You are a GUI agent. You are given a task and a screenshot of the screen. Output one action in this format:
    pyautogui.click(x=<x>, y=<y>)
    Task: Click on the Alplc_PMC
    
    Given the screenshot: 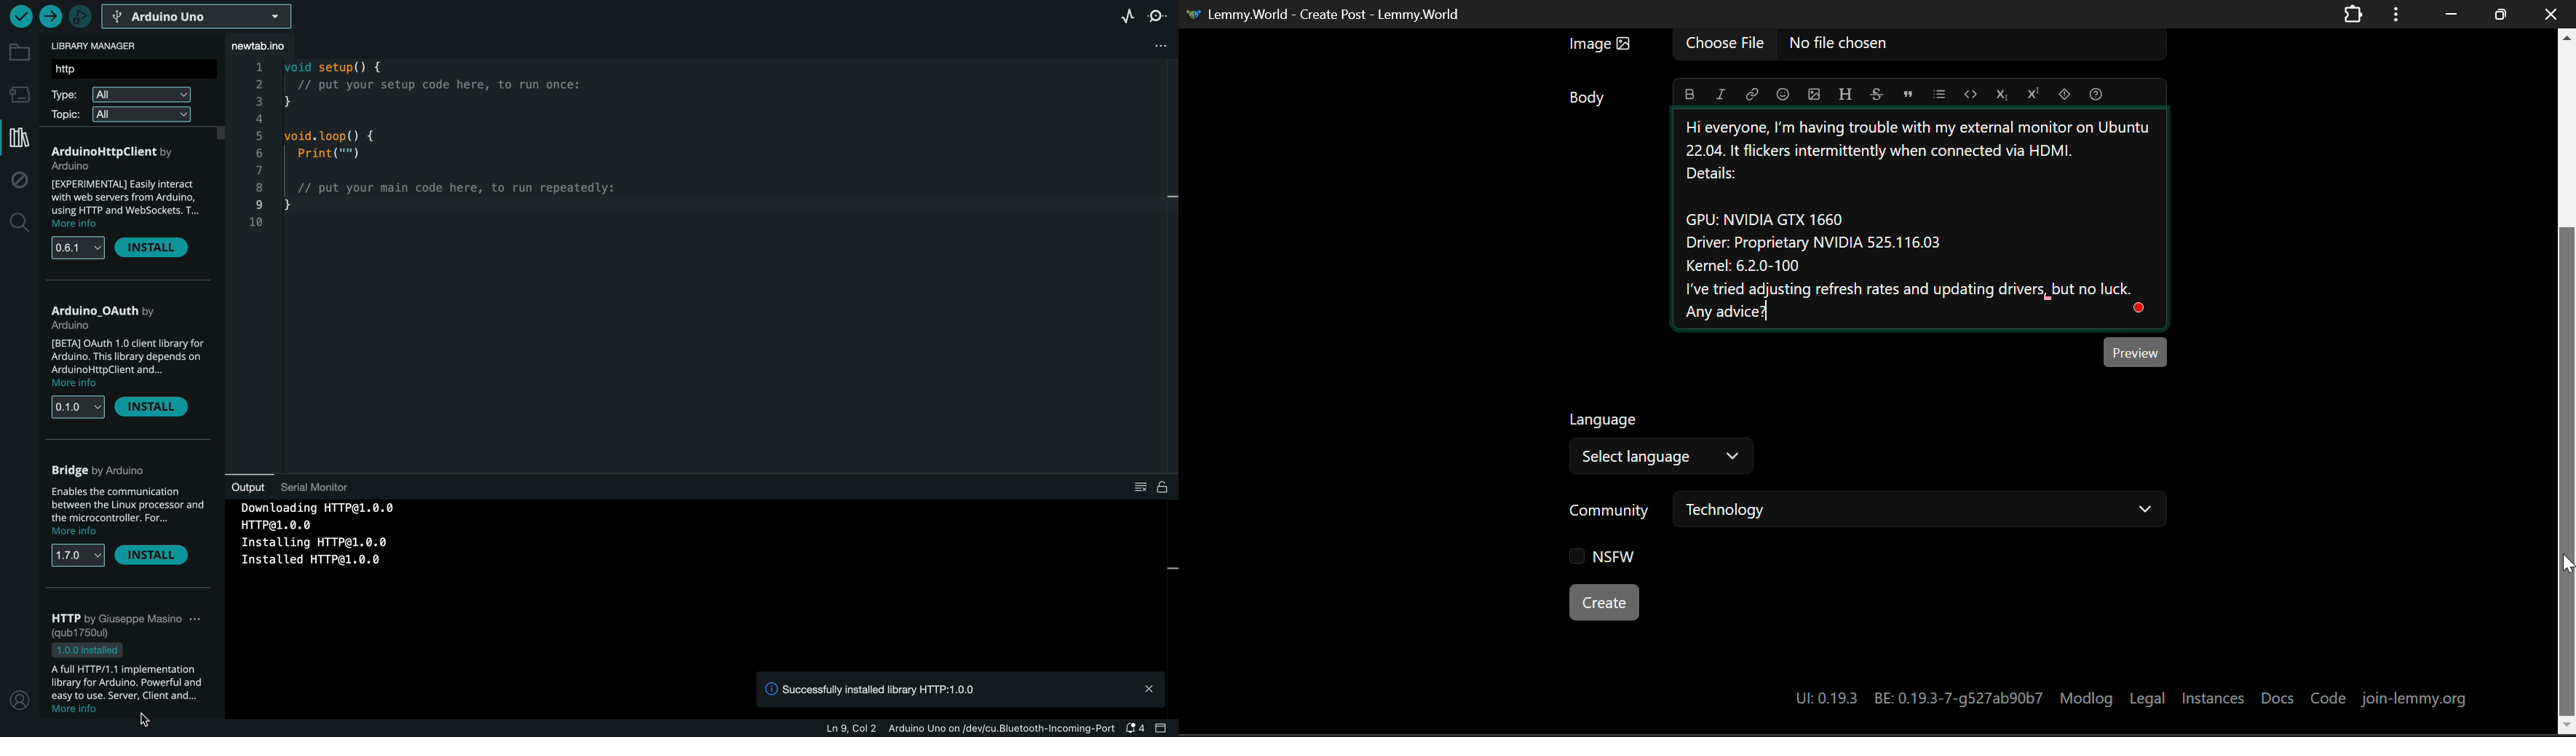 What is the action you would take?
    pyautogui.click(x=115, y=308)
    